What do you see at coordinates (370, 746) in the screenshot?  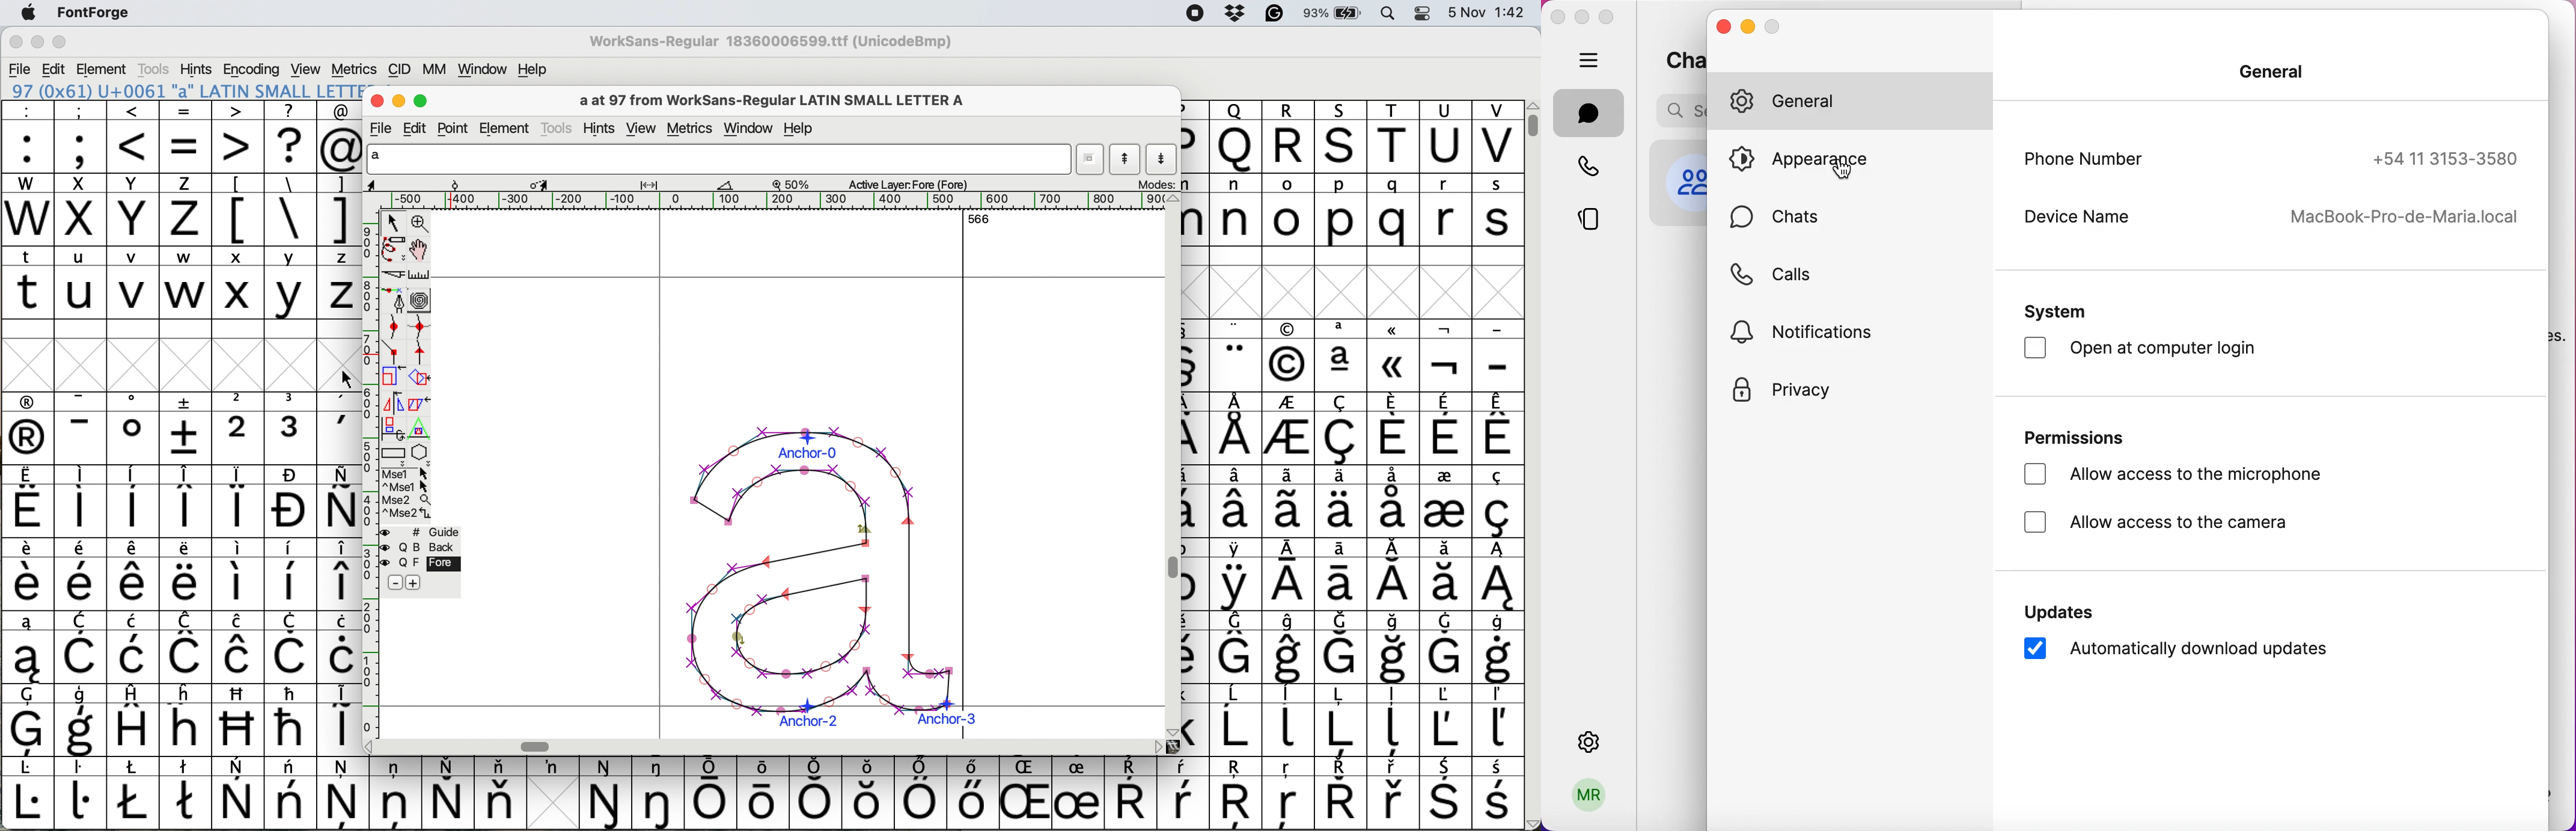 I see `scroll button` at bounding box center [370, 746].